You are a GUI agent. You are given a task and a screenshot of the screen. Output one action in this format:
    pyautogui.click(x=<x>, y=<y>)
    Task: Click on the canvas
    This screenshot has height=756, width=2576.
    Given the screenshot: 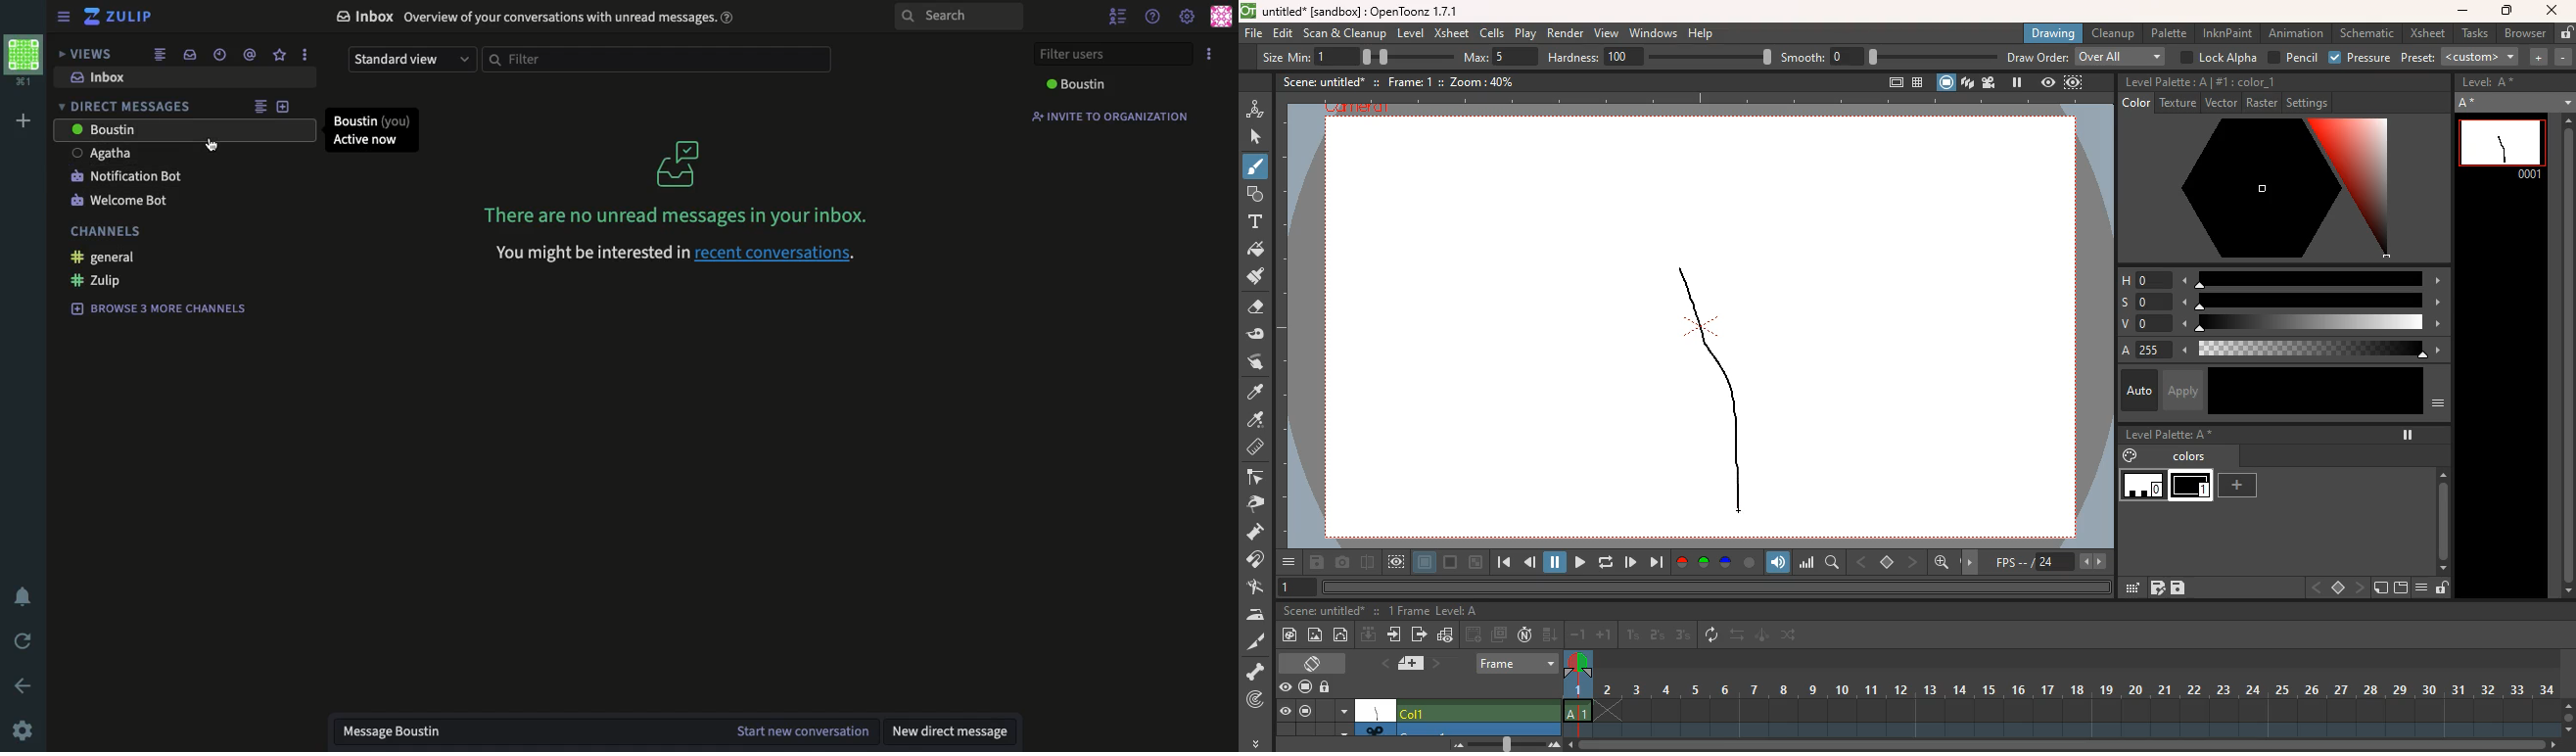 What is the action you would take?
    pyautogui.click(x=1377, y=710)
    